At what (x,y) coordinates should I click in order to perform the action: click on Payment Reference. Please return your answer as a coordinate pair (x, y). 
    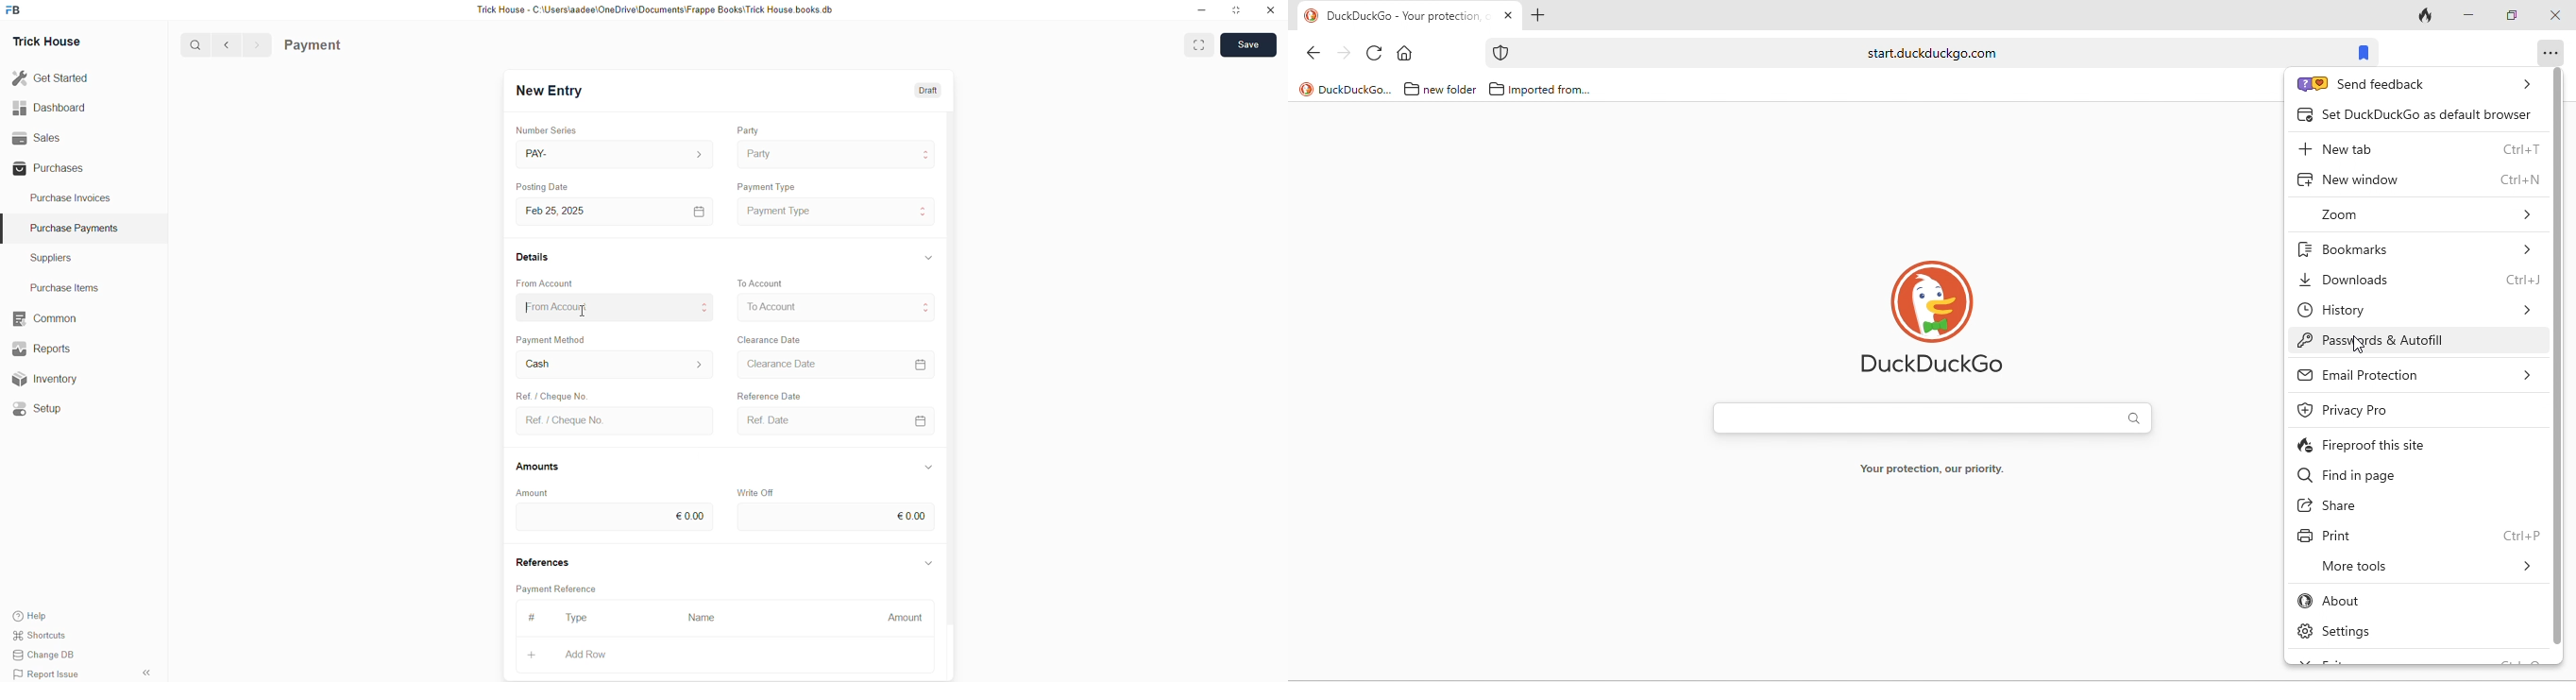
    Looking at the image, I should click on (564, 587).